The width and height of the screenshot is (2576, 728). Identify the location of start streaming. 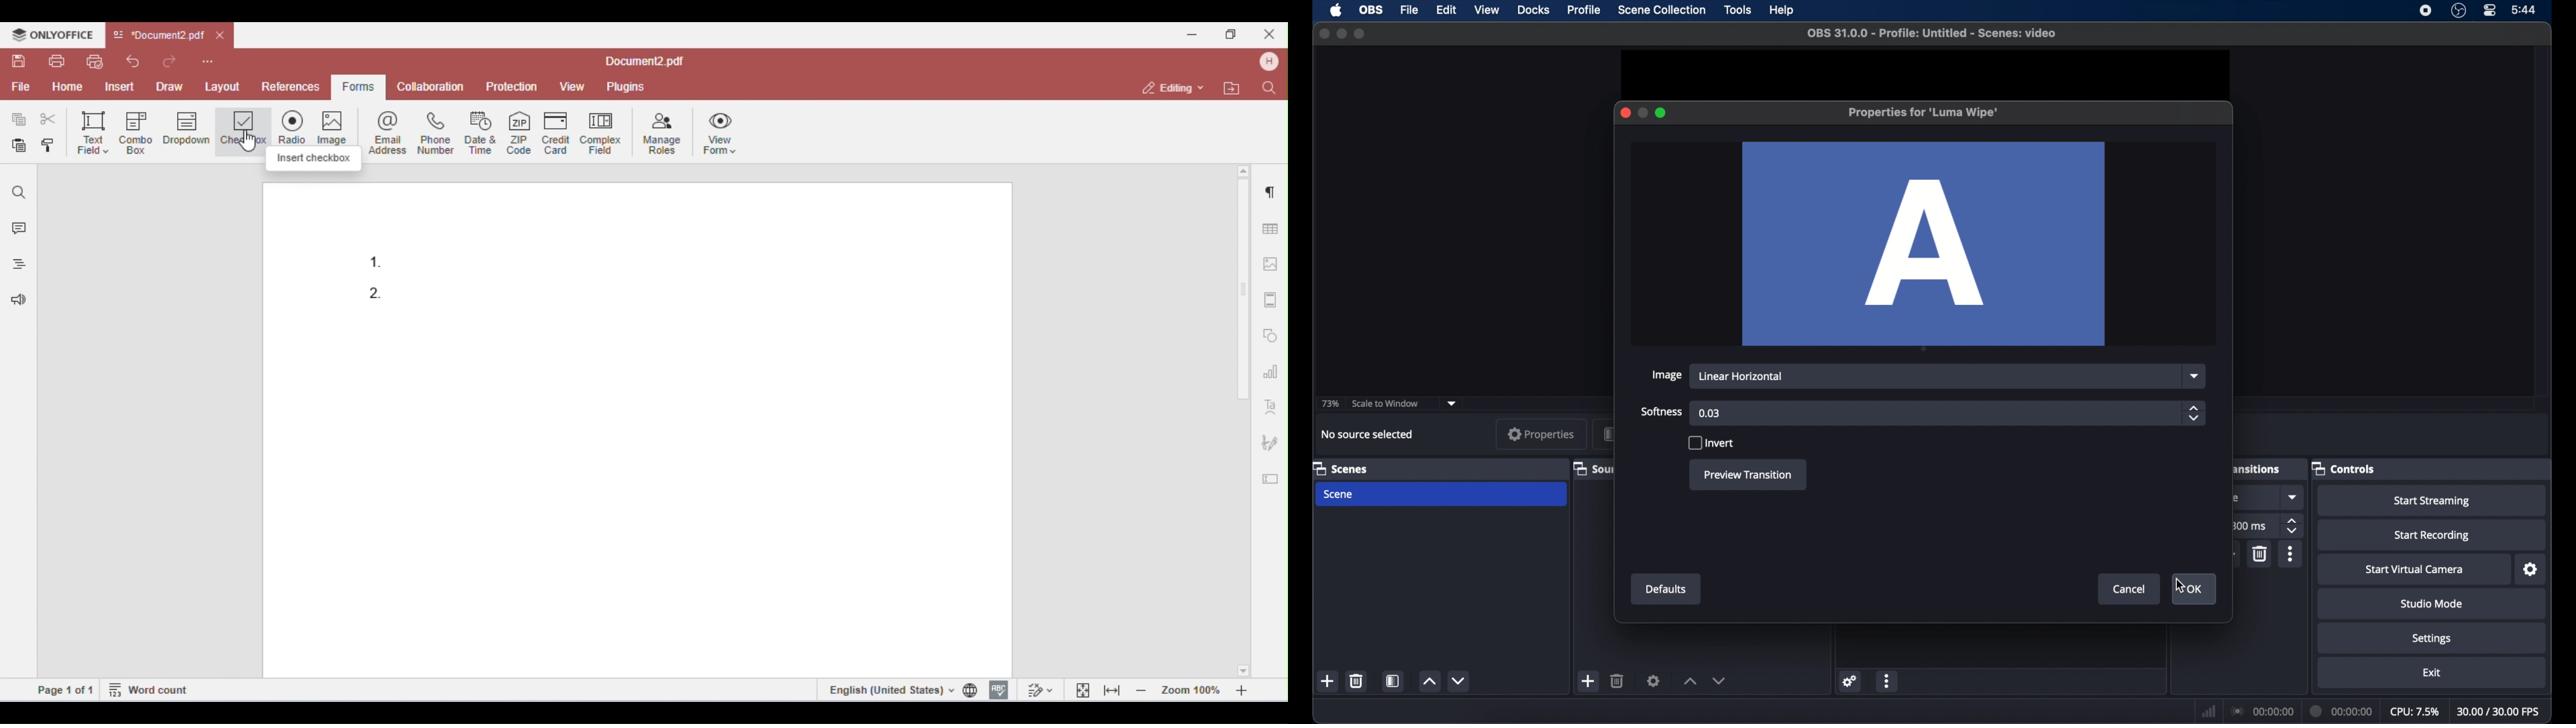
(2432, 501).